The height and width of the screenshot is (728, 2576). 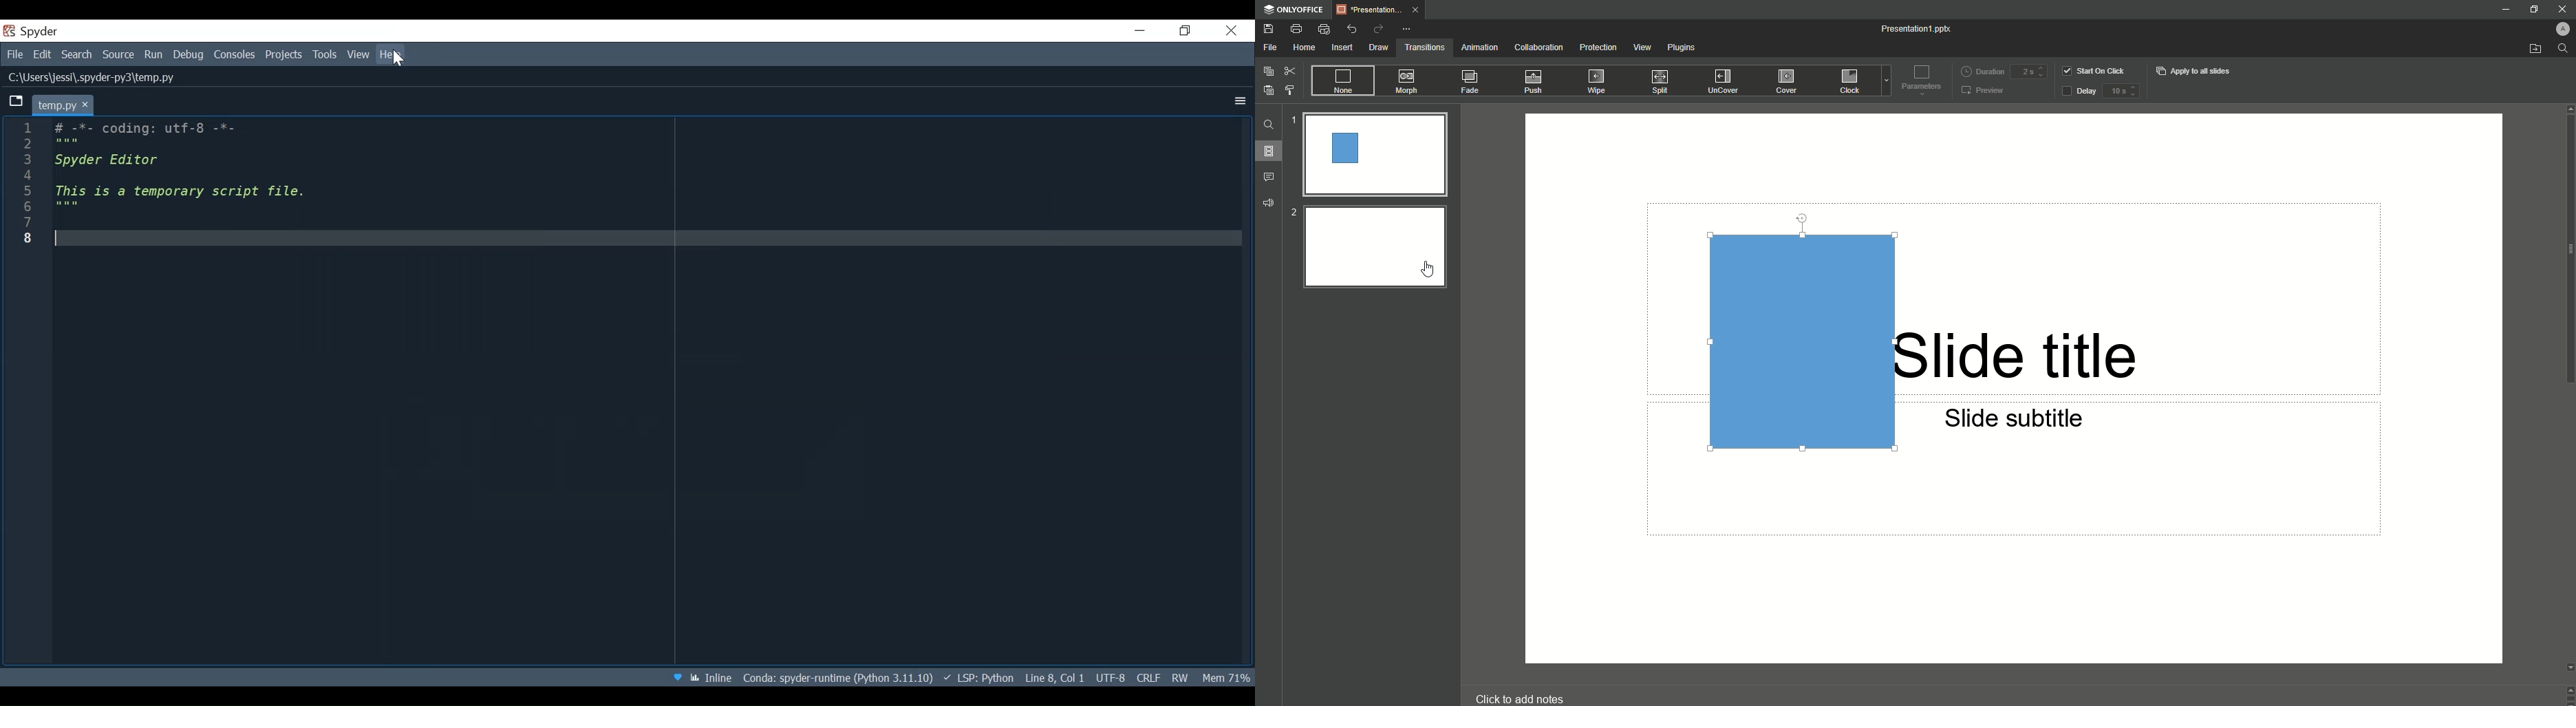 I want to click on Animation, so click(x=1480, y=47).